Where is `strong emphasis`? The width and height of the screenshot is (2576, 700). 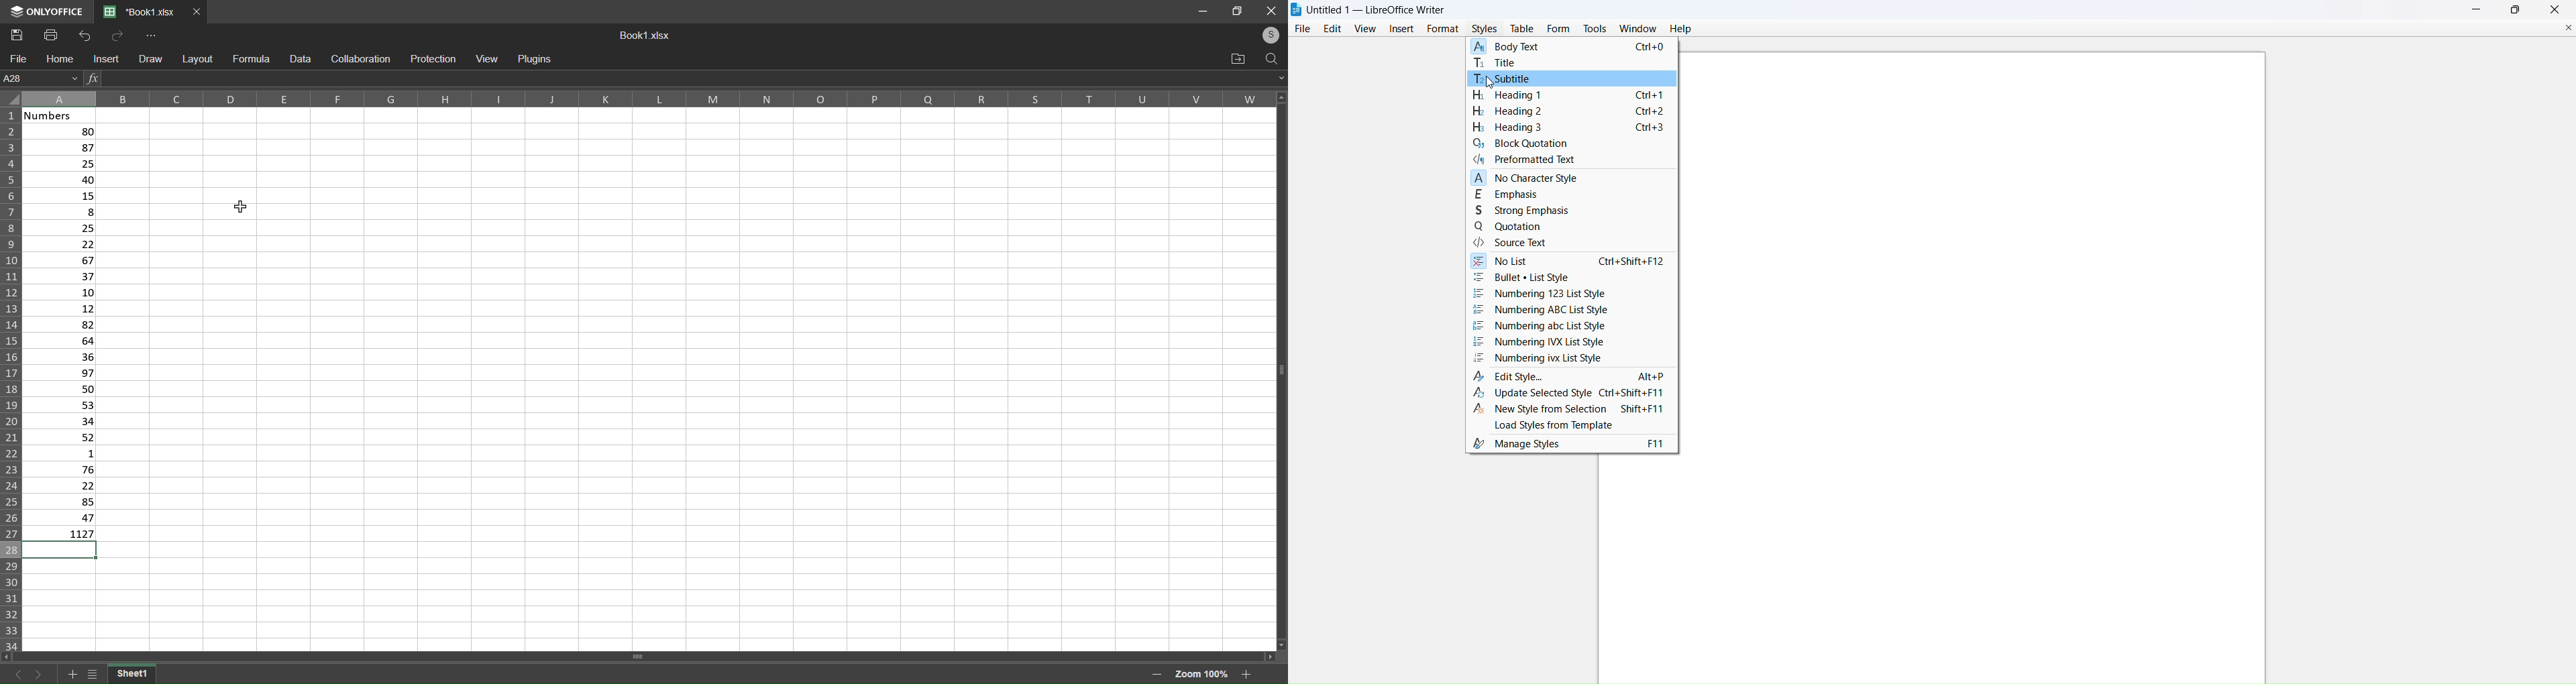 strong emphasis is located at coordinates (1533, 211).